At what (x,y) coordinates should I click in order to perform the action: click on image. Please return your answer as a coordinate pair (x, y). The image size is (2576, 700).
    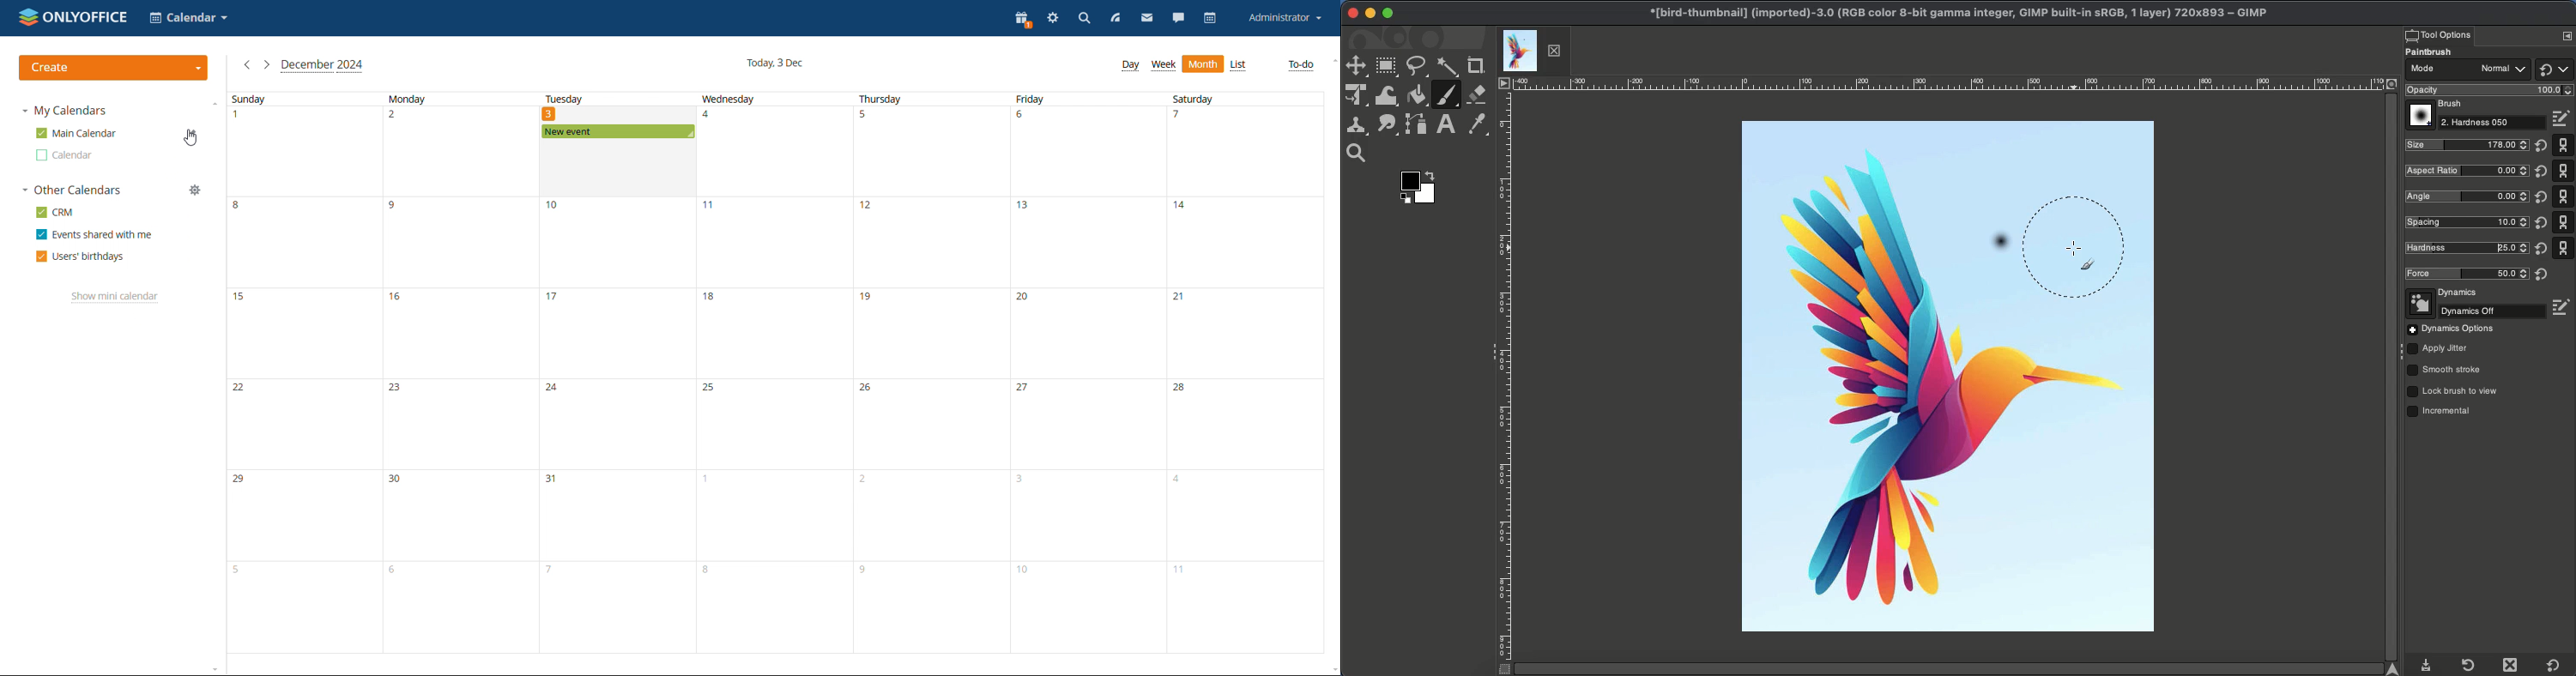
    Looking at the image, I should click on (1874, 281).